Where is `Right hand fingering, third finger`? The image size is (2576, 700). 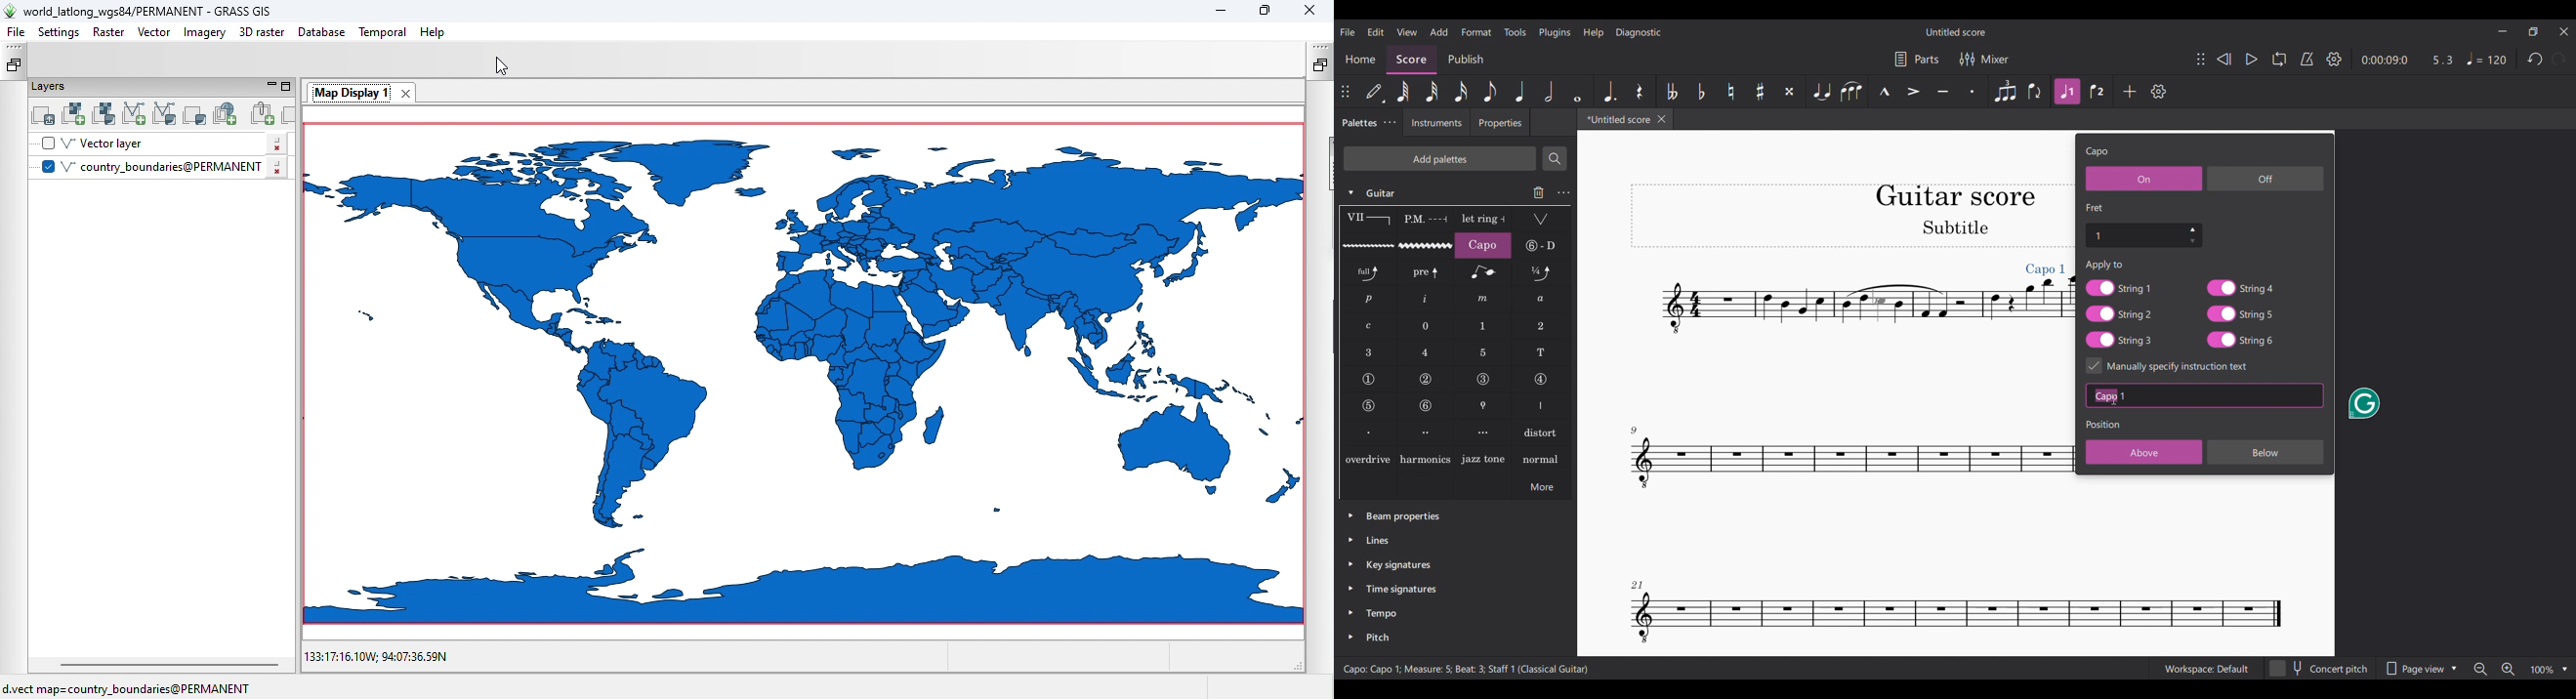 Right hand fingering, third finger is located at coordinates (1484, 432).